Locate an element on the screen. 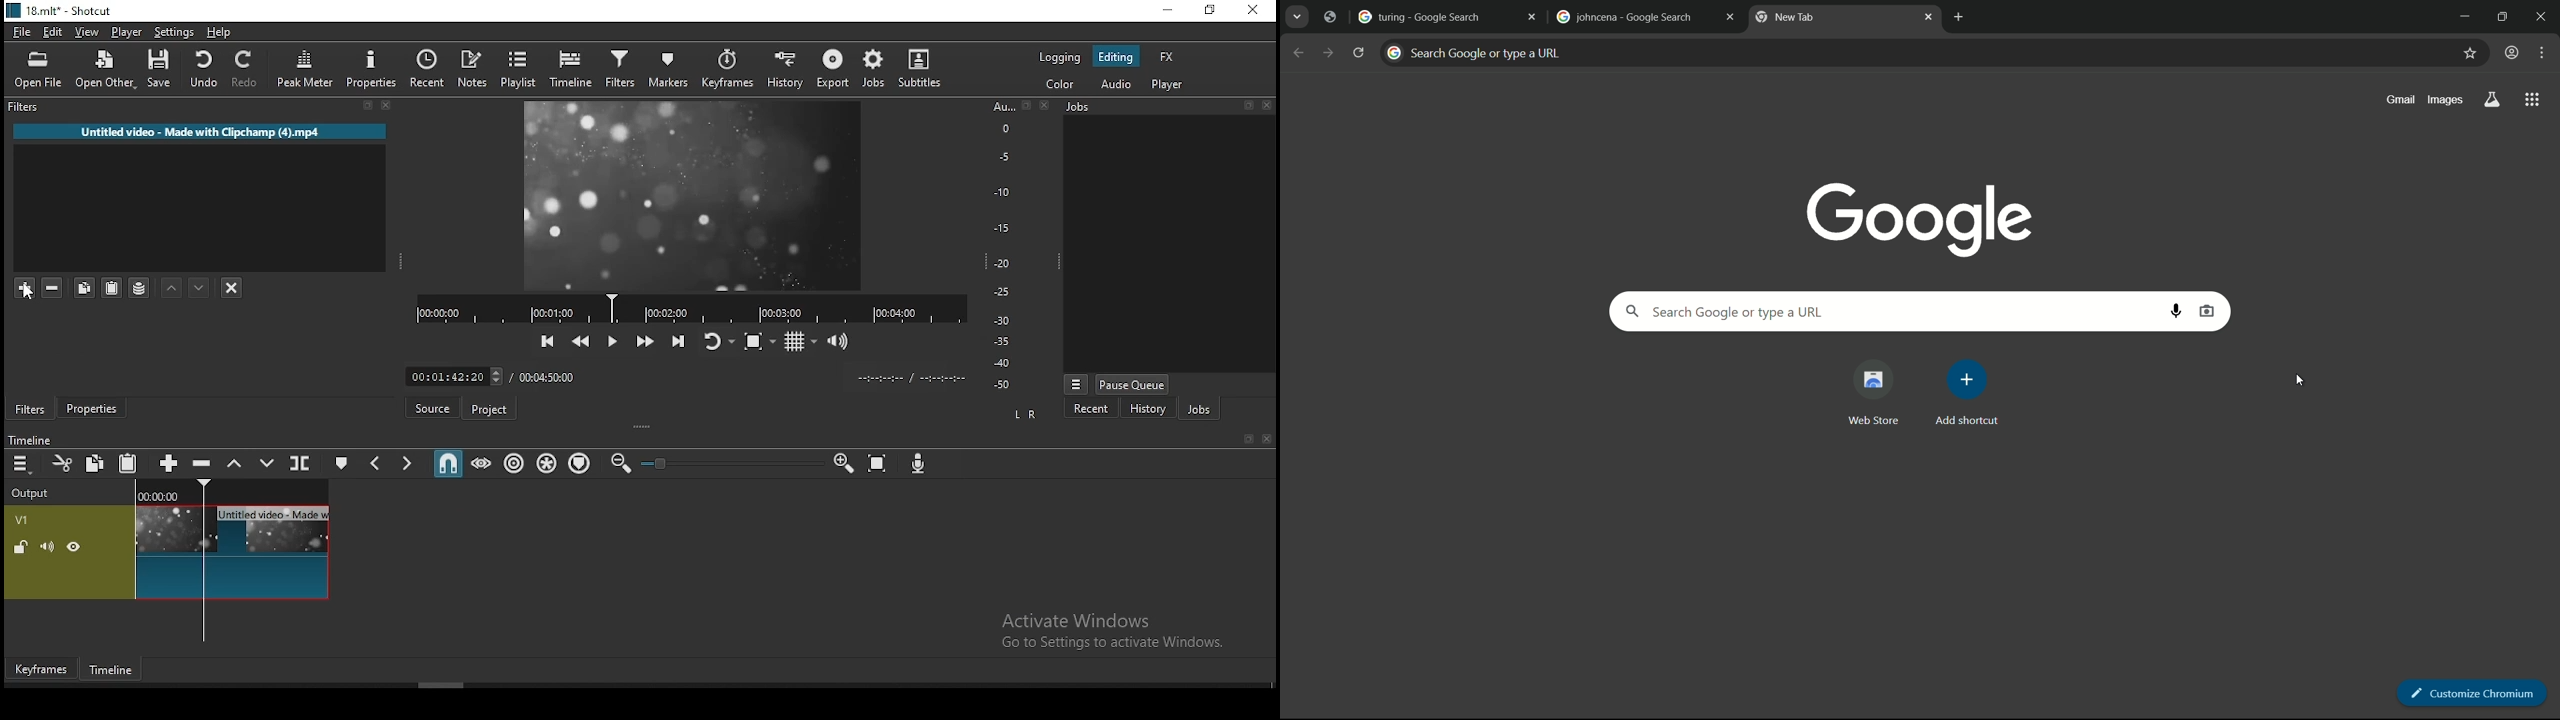 This screenshot has height=728, width=2576. save filter preset is located at coordinates (141, 286).